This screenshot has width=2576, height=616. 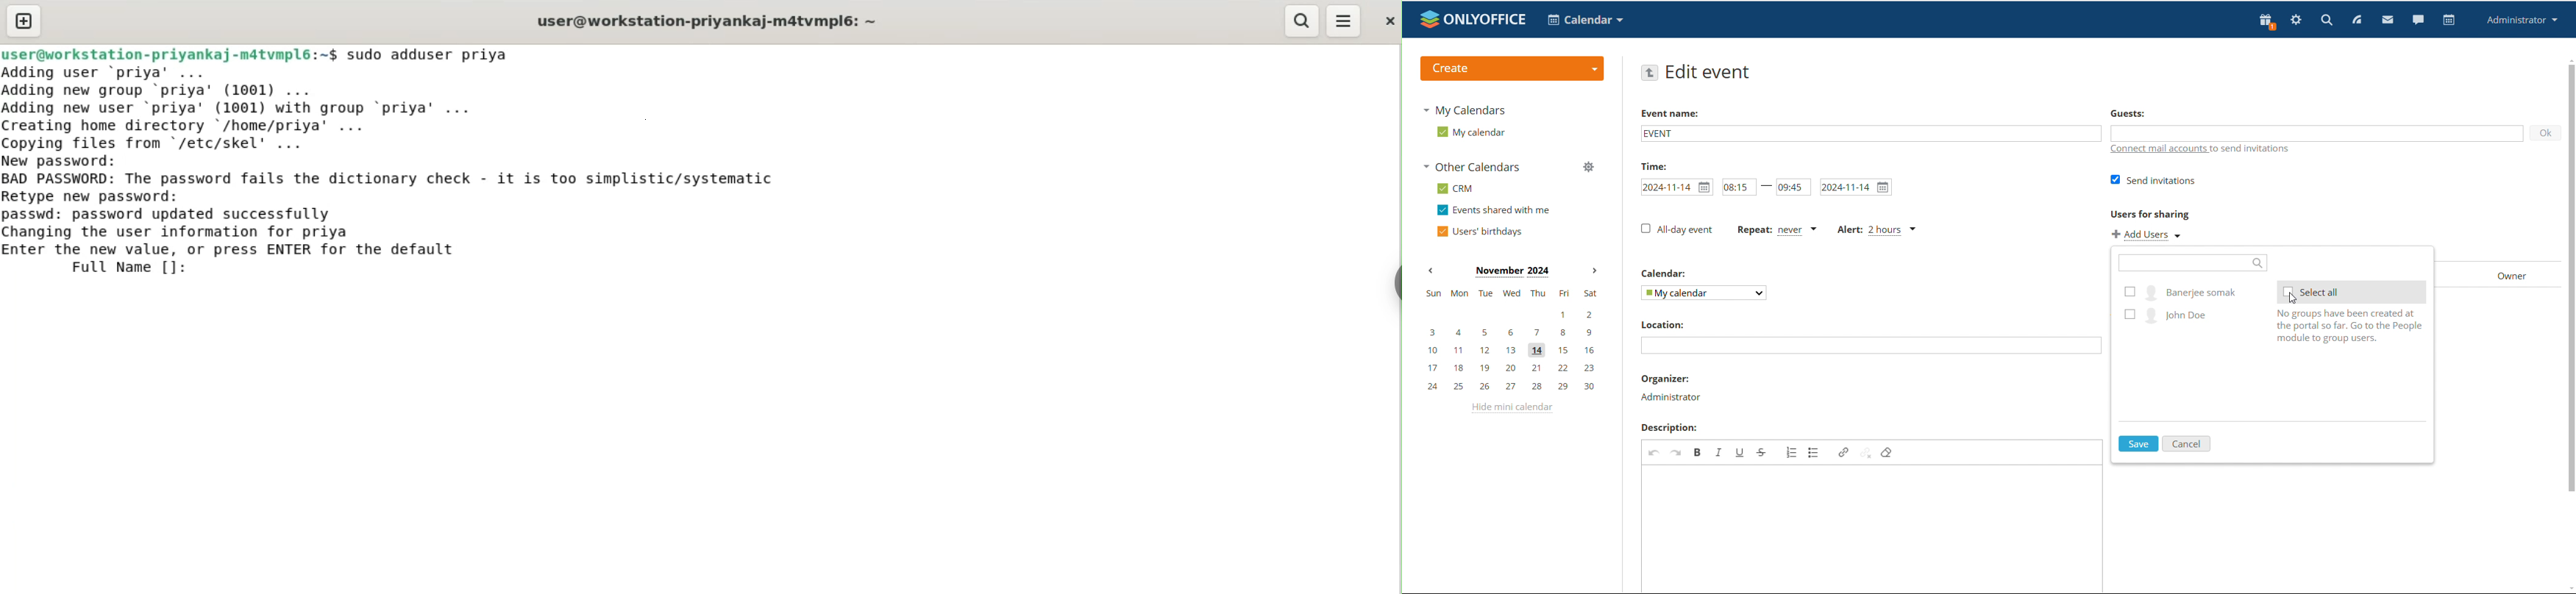 I want to click on sidebar, so click(x=1395, y=284).